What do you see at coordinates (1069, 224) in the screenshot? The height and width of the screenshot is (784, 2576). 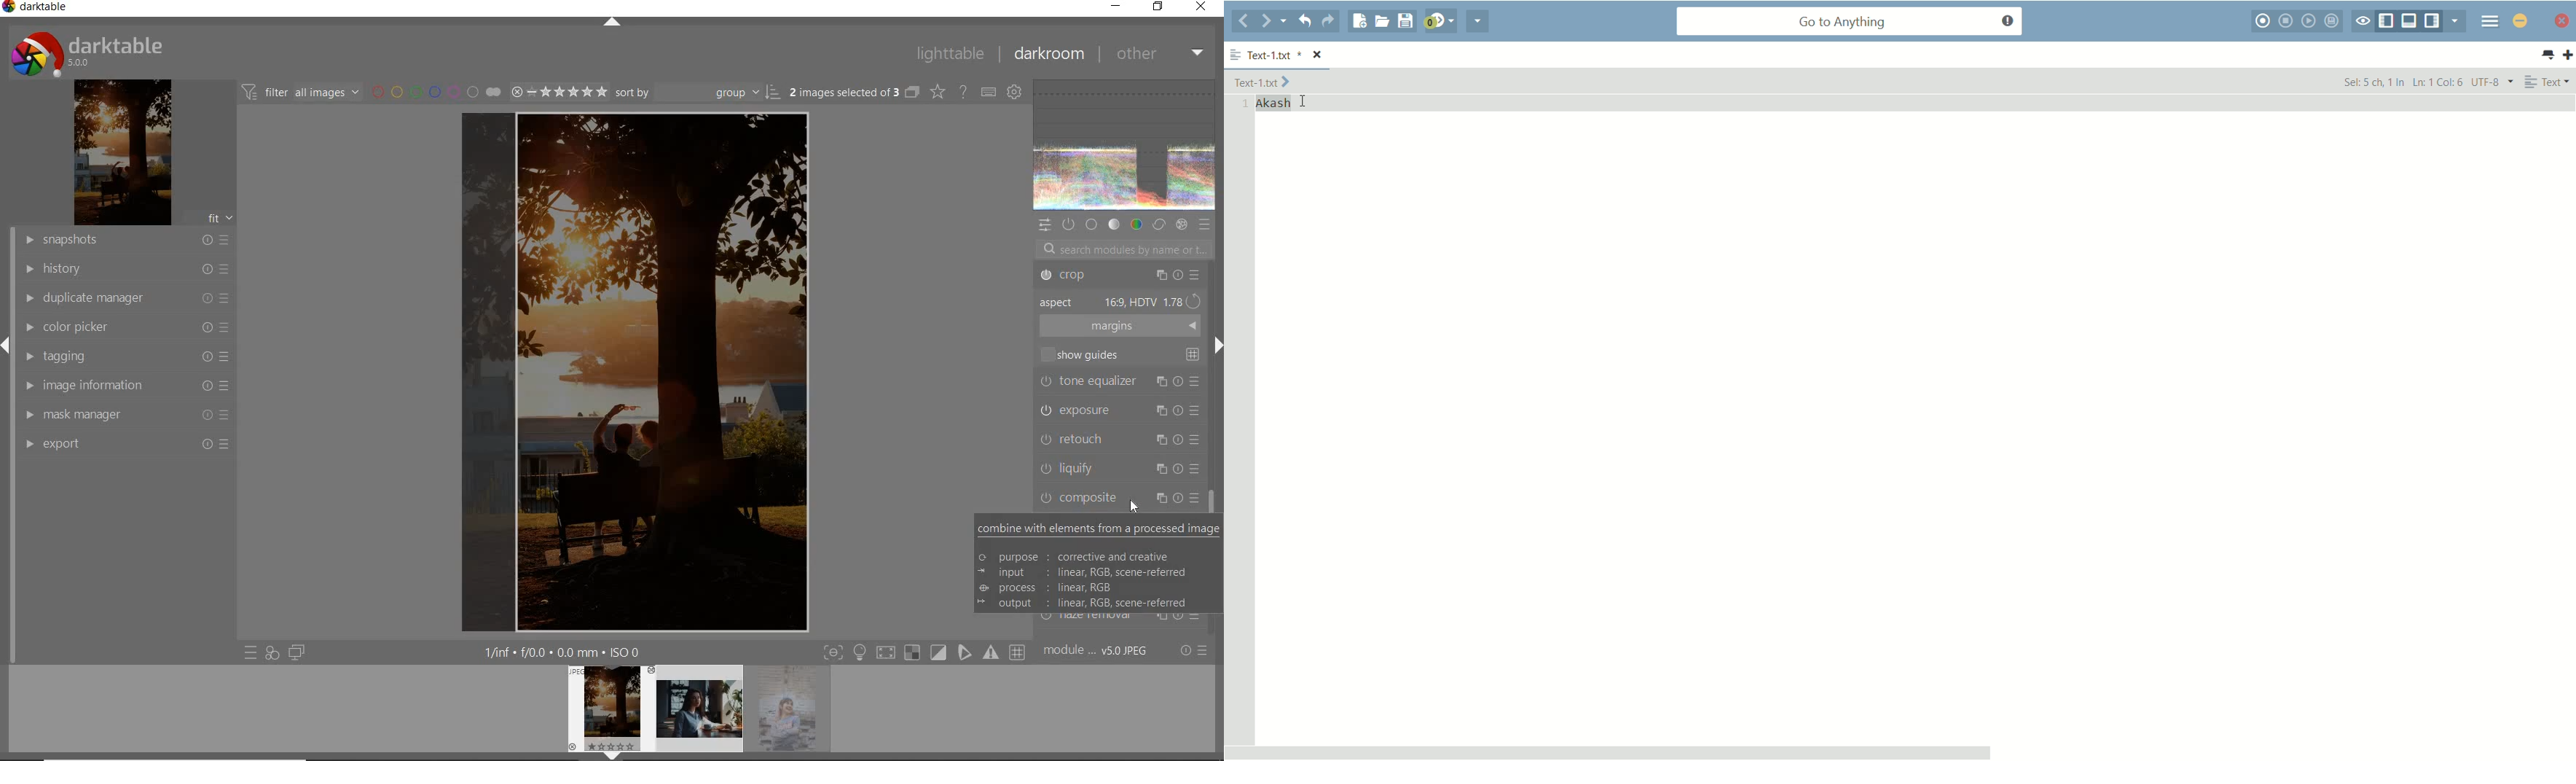 I see `show only active modules` at bounding box center [1069, 224].